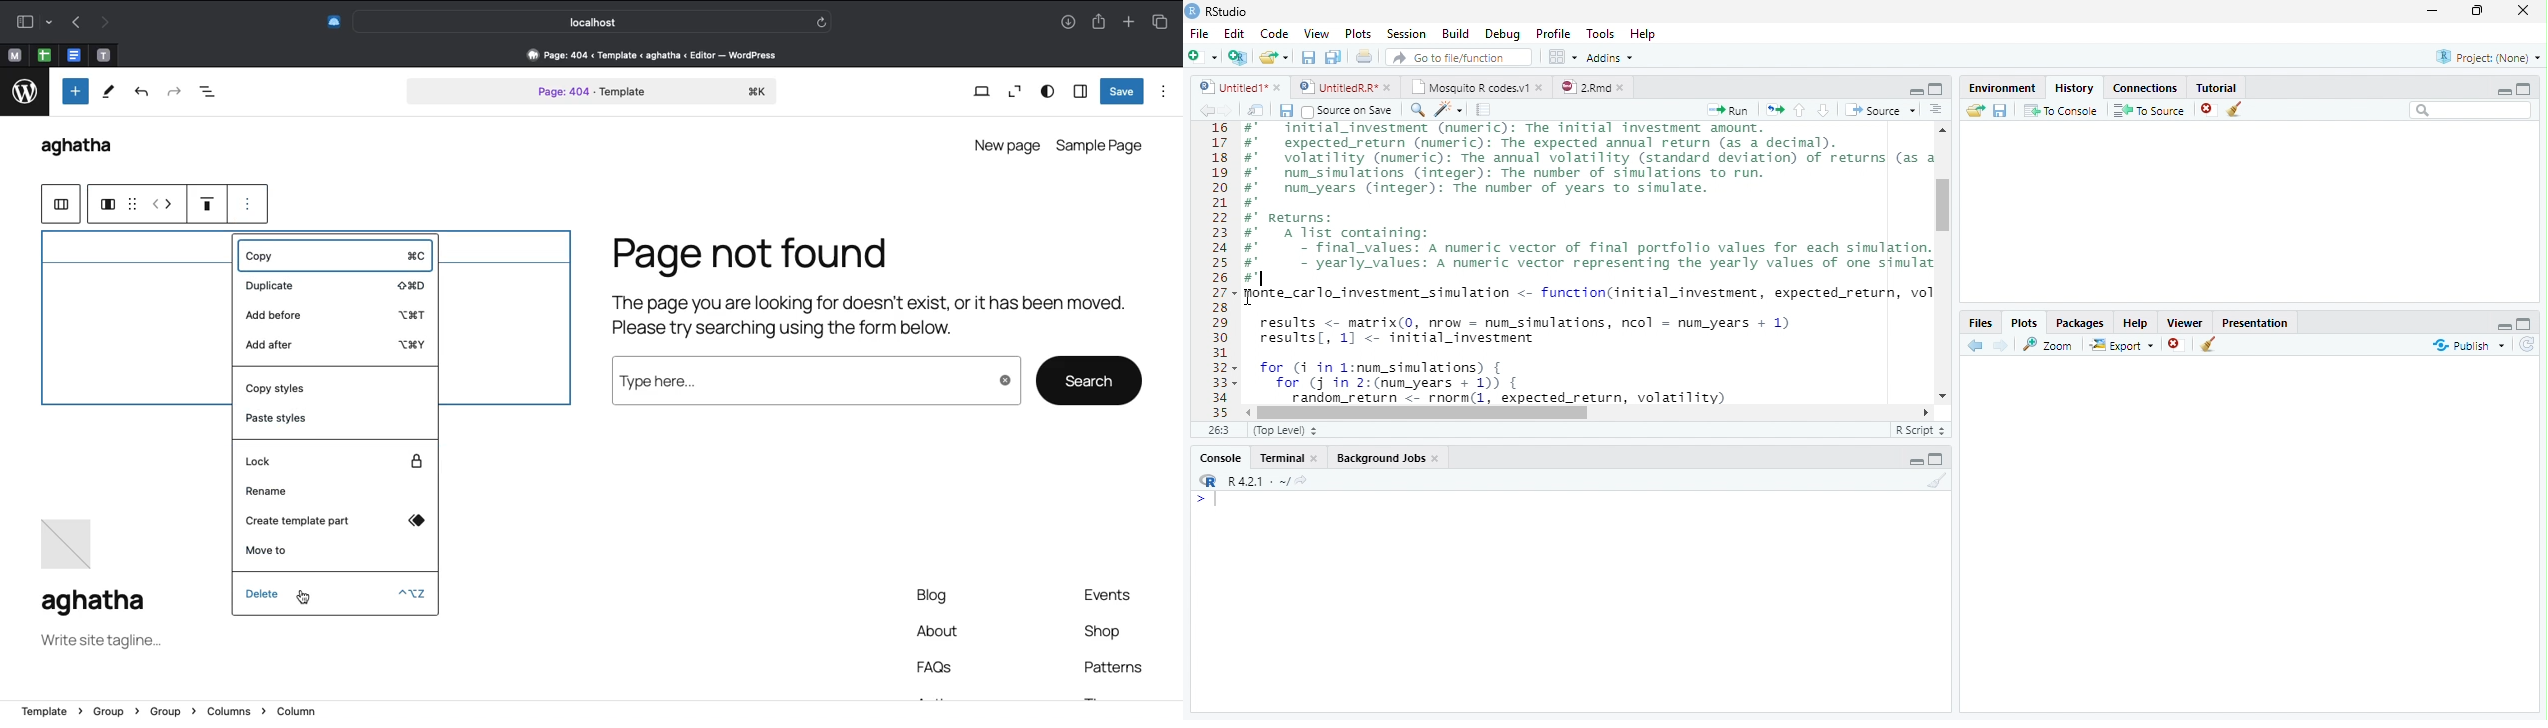  I want to click on Open in new window, so click(1256, 110).